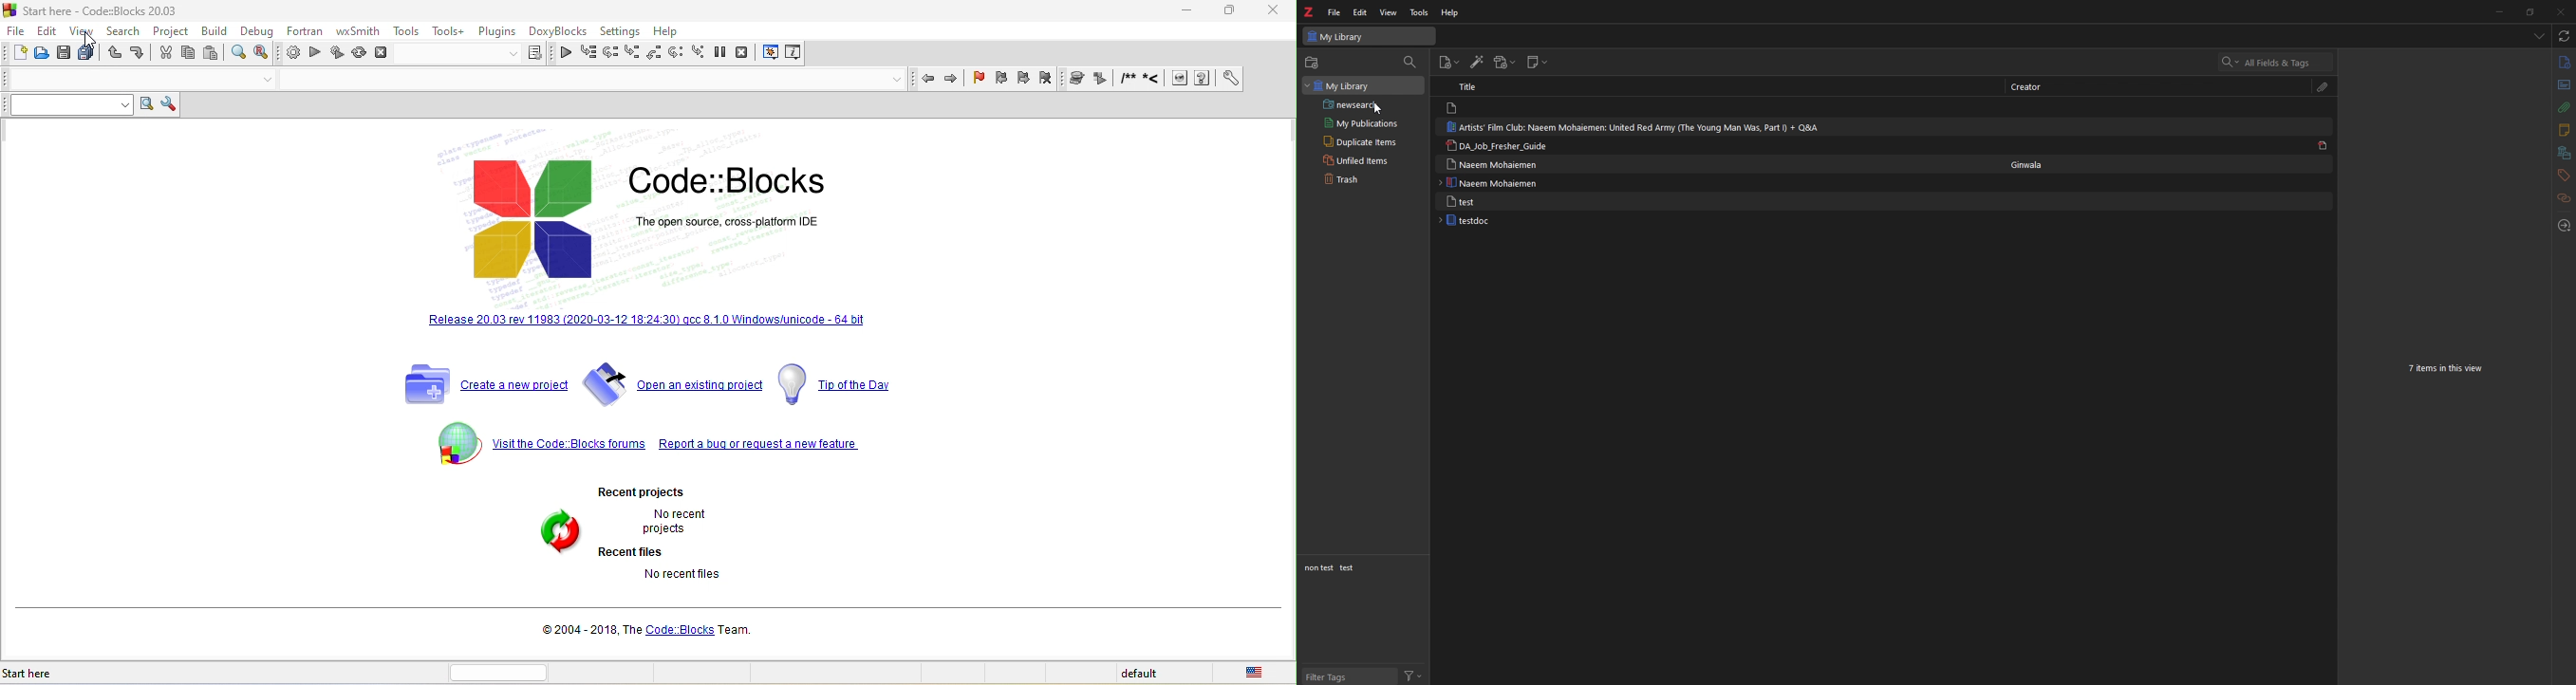 Image resolution: width=2576 pixels, height=700 pixels. I want to click on stop debugger, so click(747, 52).